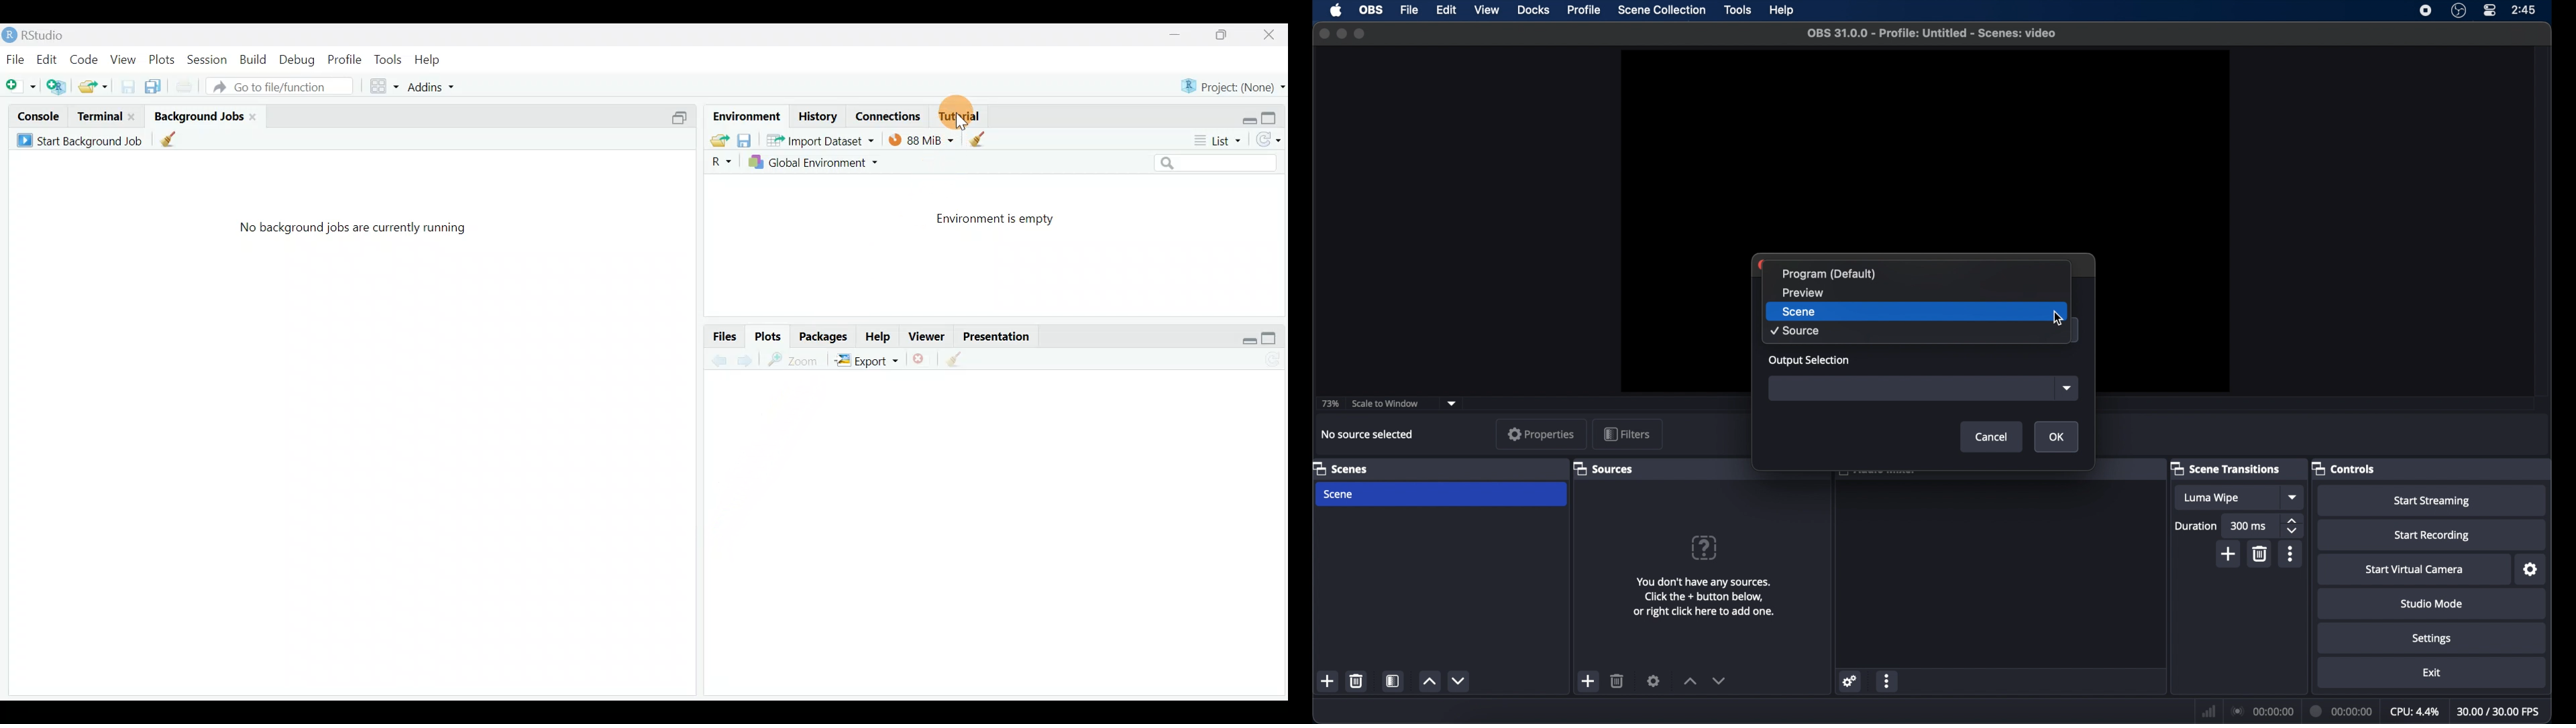  Describe the element at coordinates (818, 165) in the screenshot. I see `Global Environment ~` at that location.